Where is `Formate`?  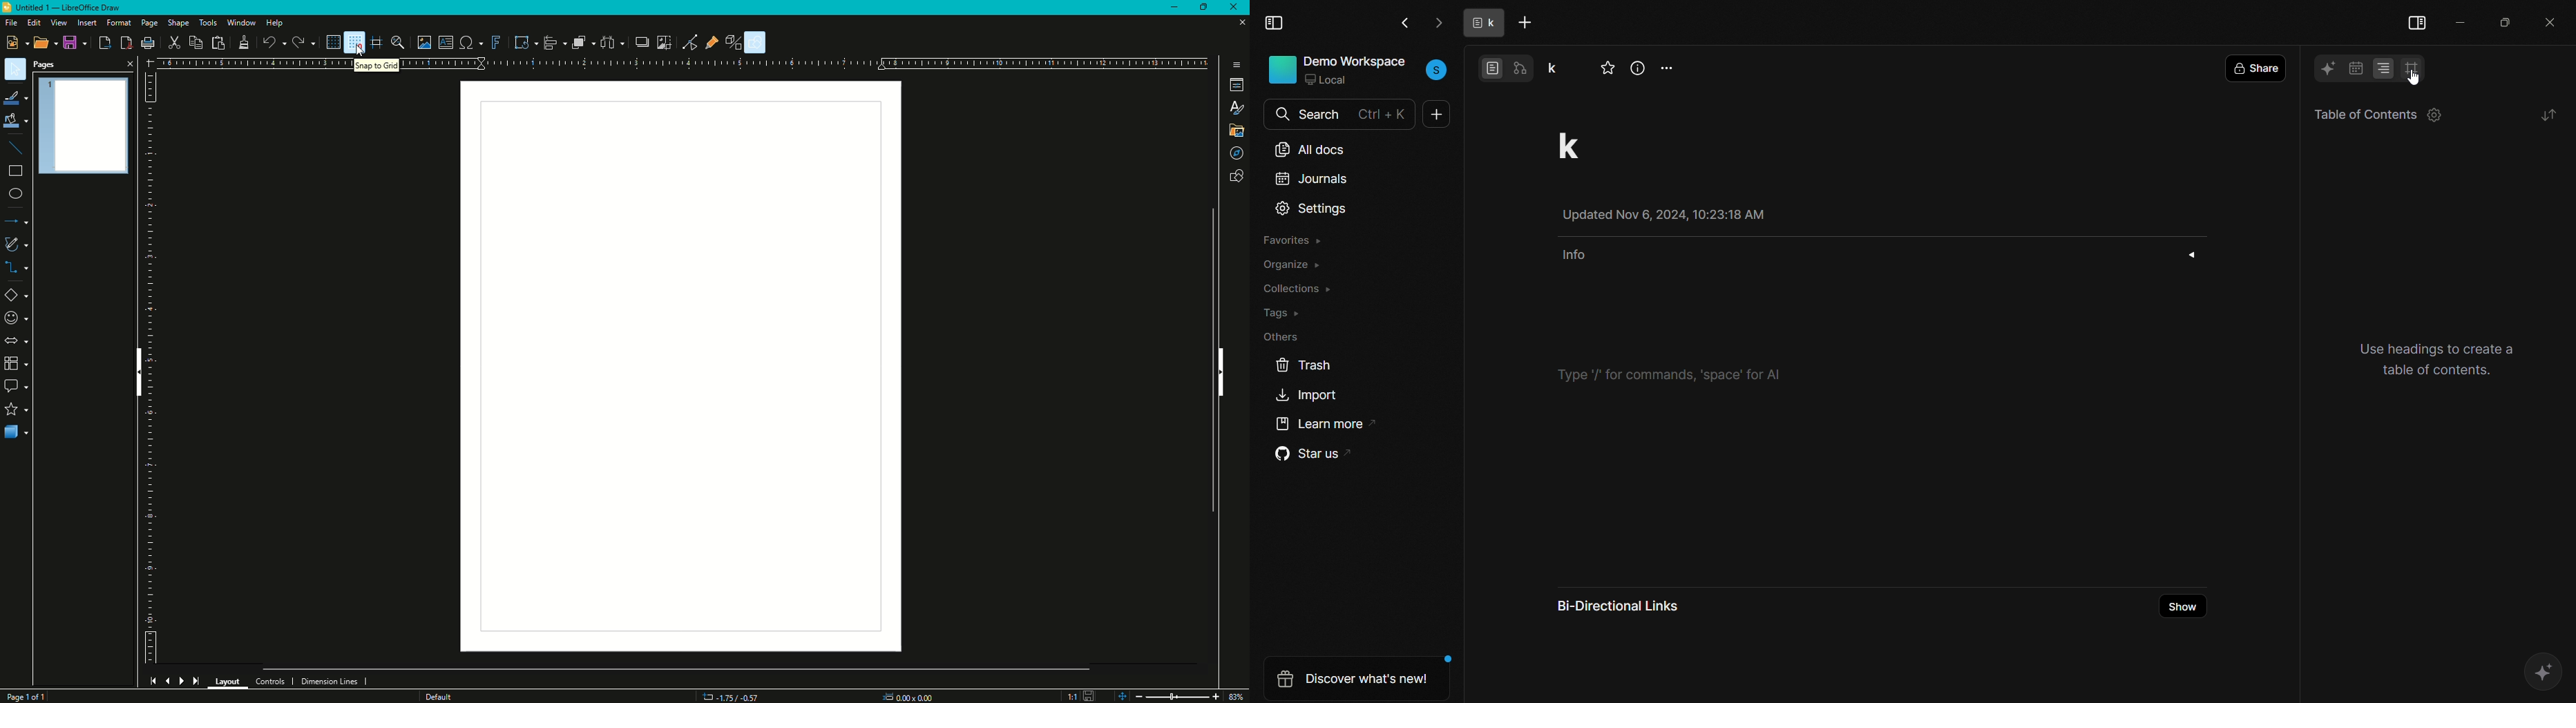 Formate is located at coordinates (119, 22).